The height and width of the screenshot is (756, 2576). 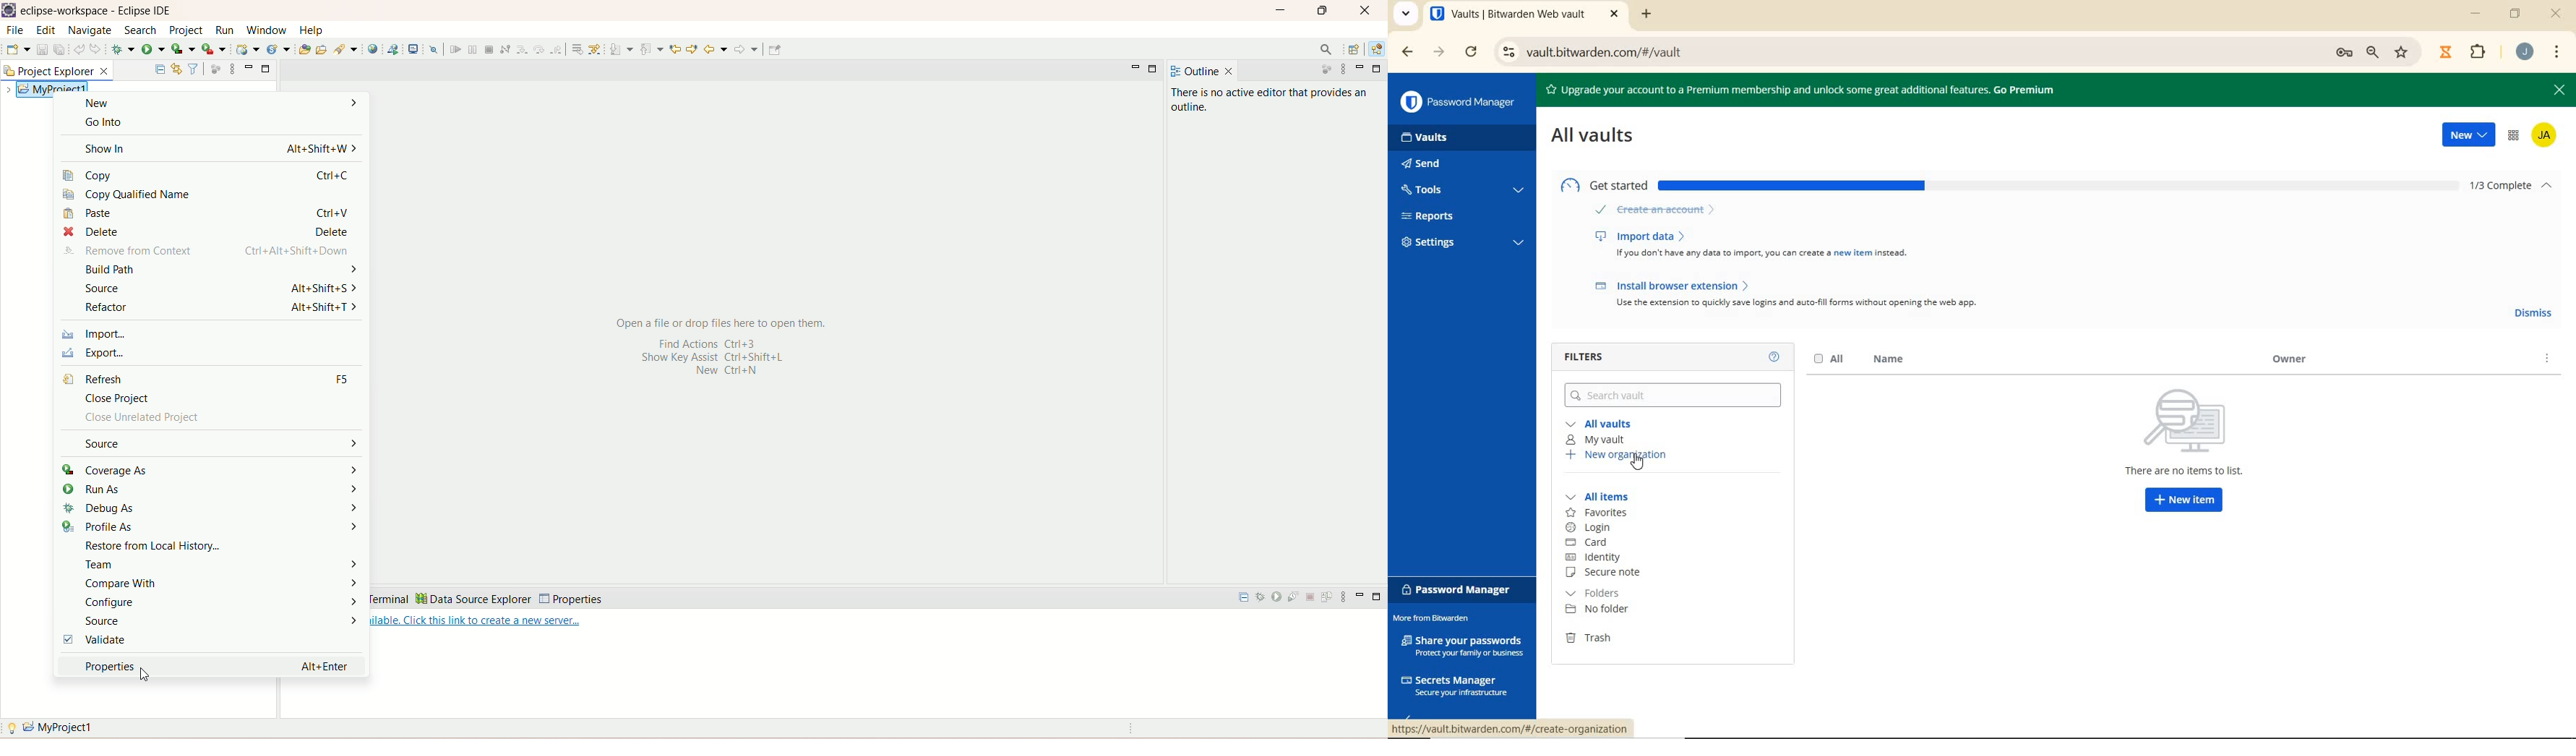 What do you see at coordinates (2187, 432) in the screenshot?
I see `there are no items to list` at bounding box center [2187, 432].